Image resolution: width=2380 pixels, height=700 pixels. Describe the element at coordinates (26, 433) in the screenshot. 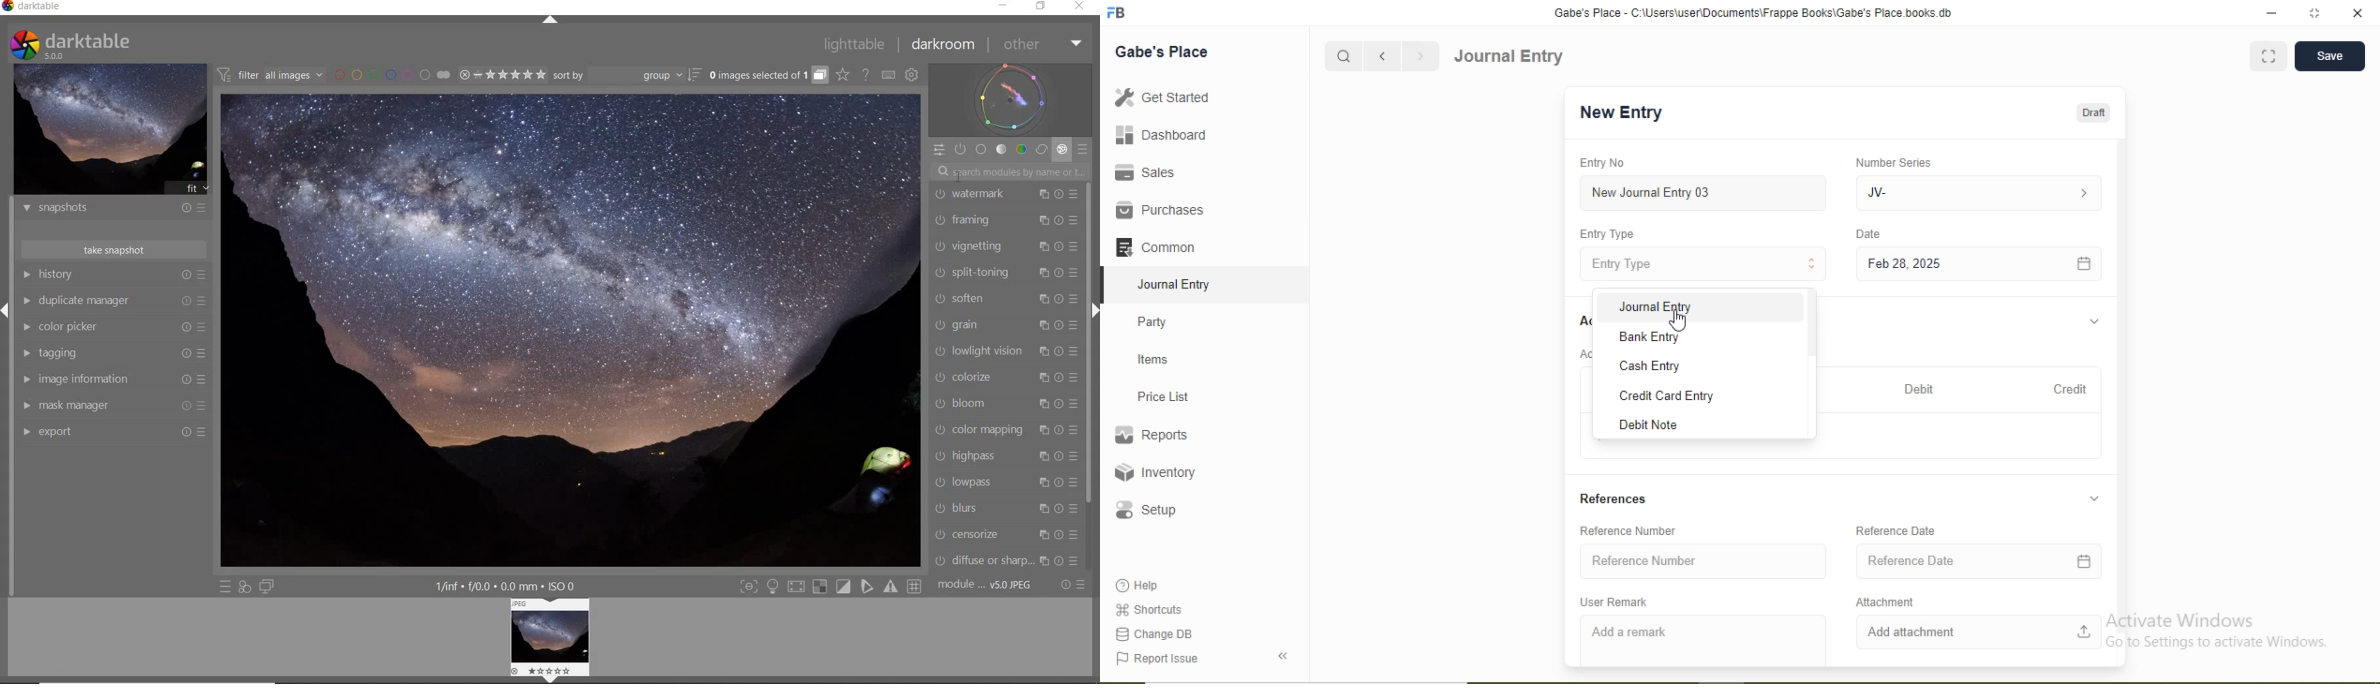

I see `EXPORT` at that location.